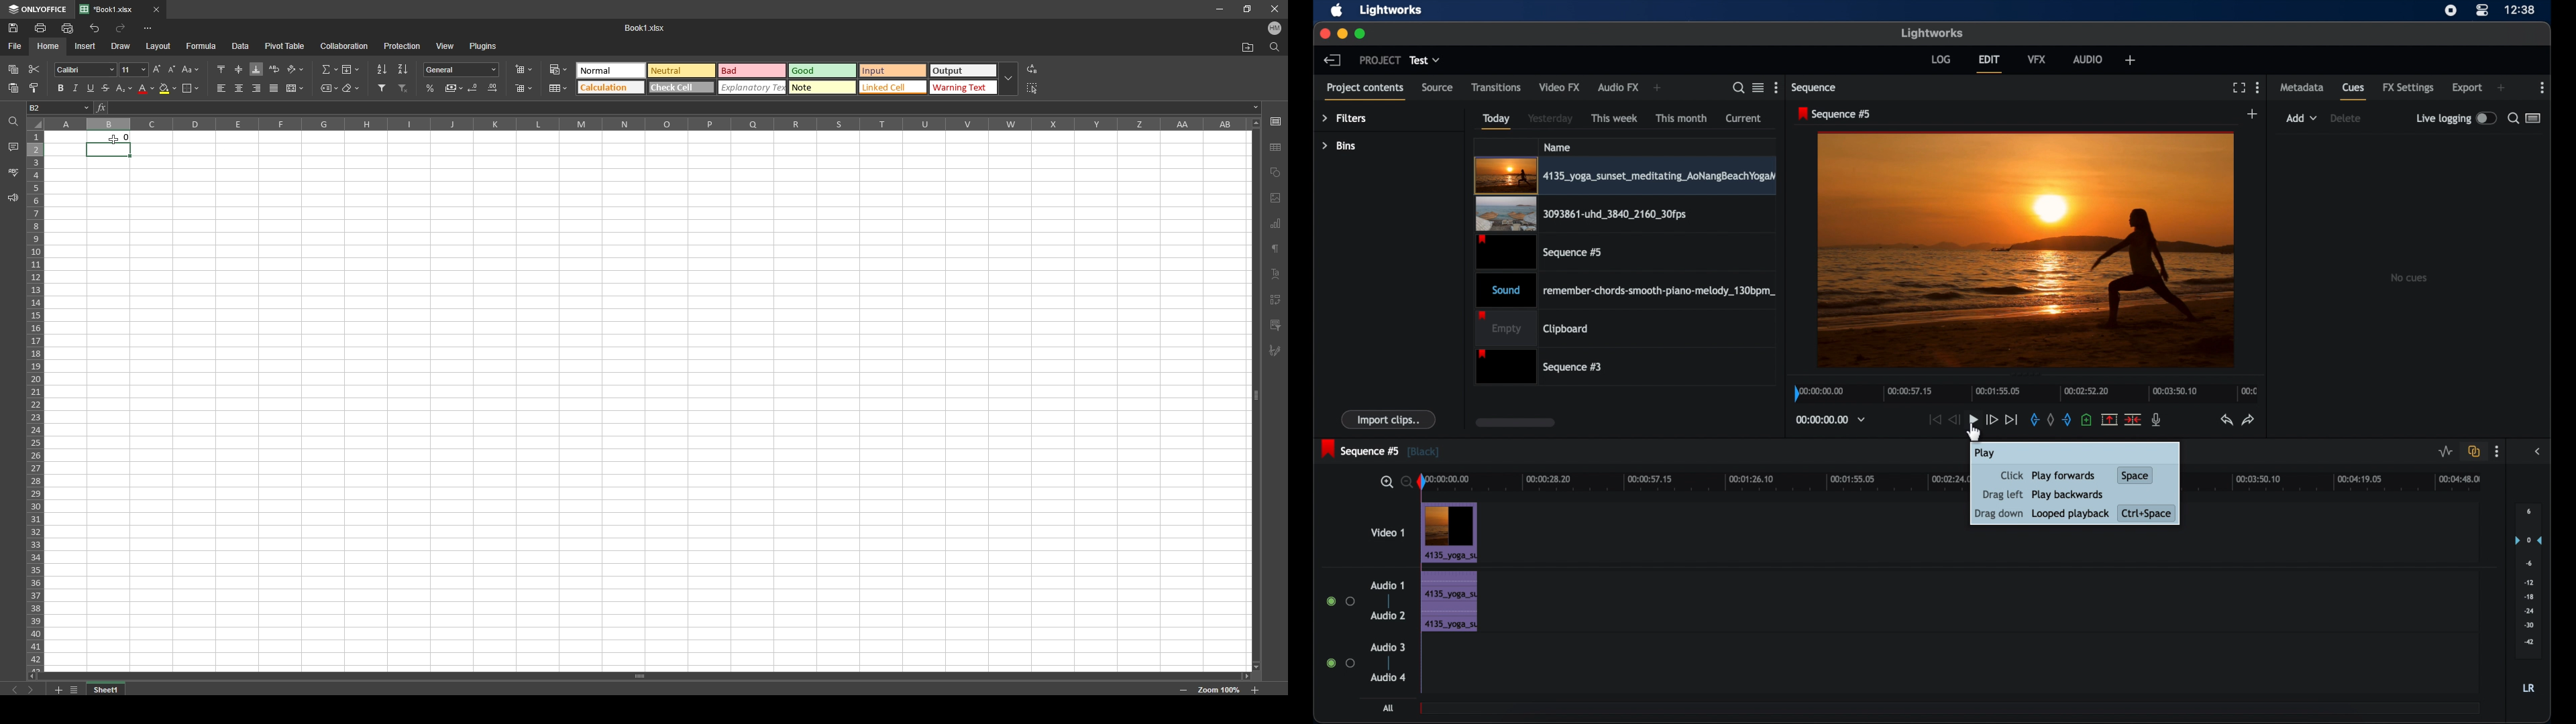 This screenshot has width=2576, height=728. Describe the element at coordinates (221, 68) in the screenshot. I see `align top` at that location.